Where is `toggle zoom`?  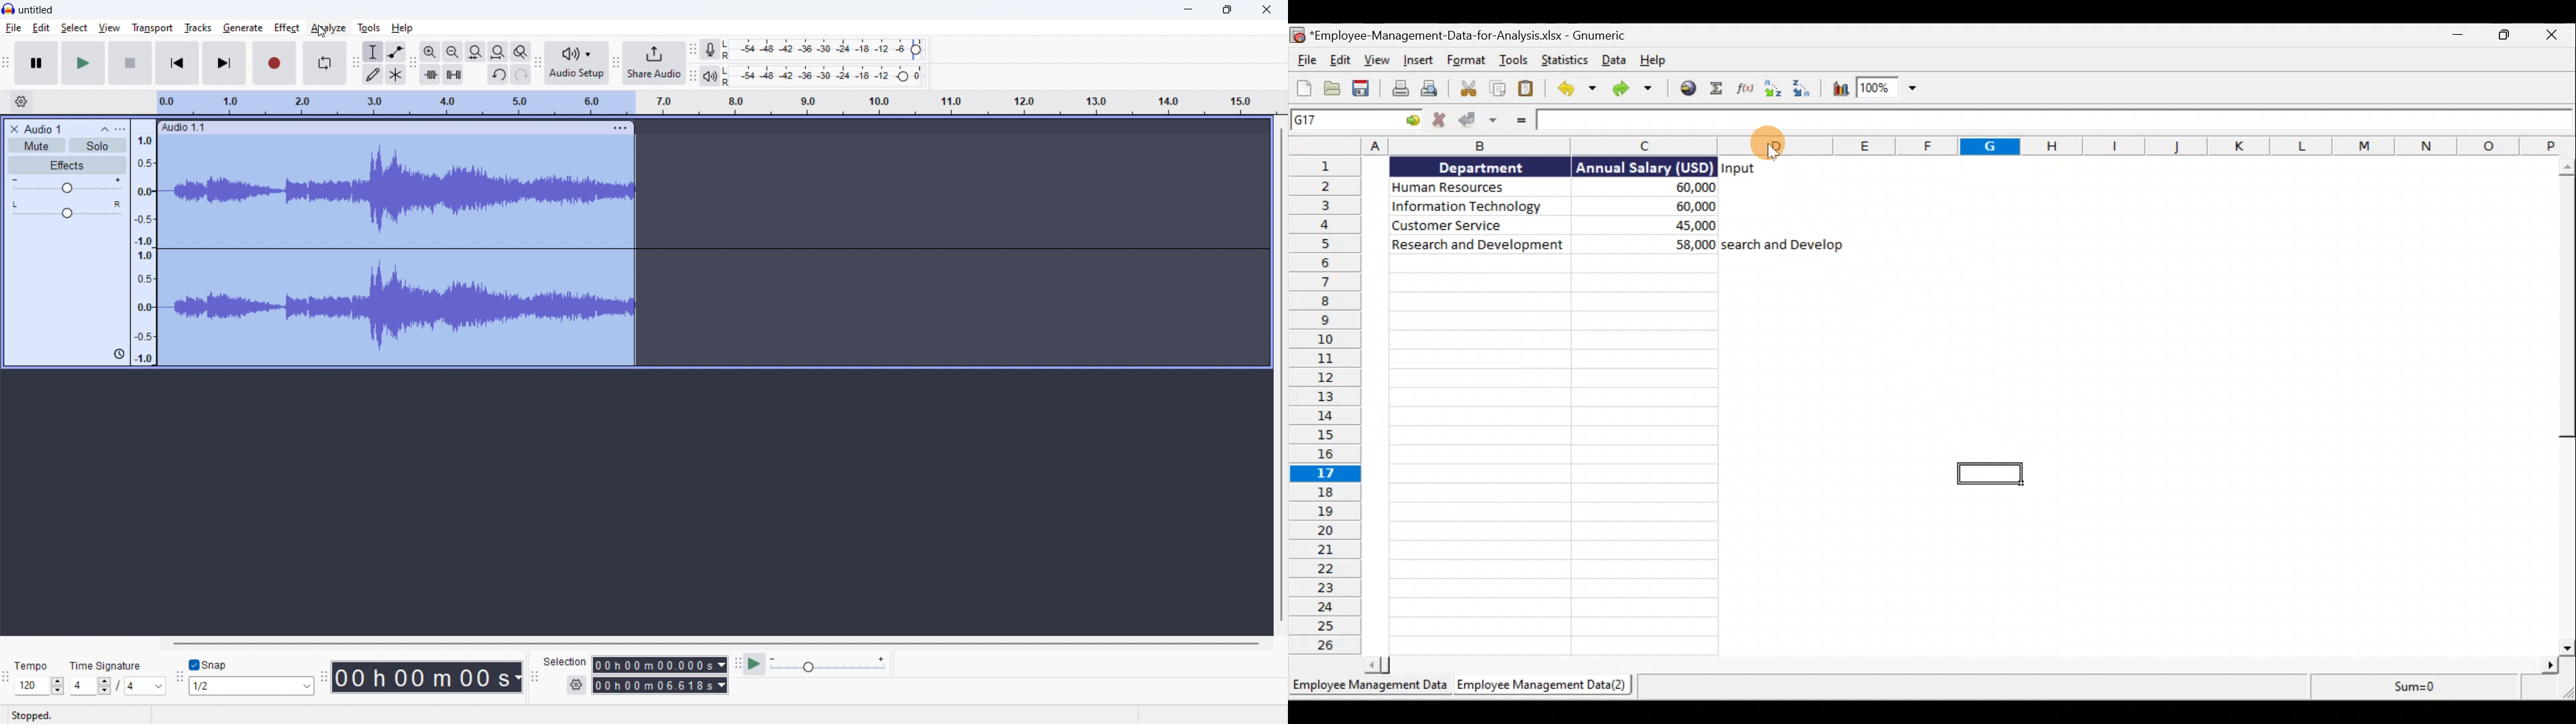 toggle zoom is located at coordinates (521, 52).